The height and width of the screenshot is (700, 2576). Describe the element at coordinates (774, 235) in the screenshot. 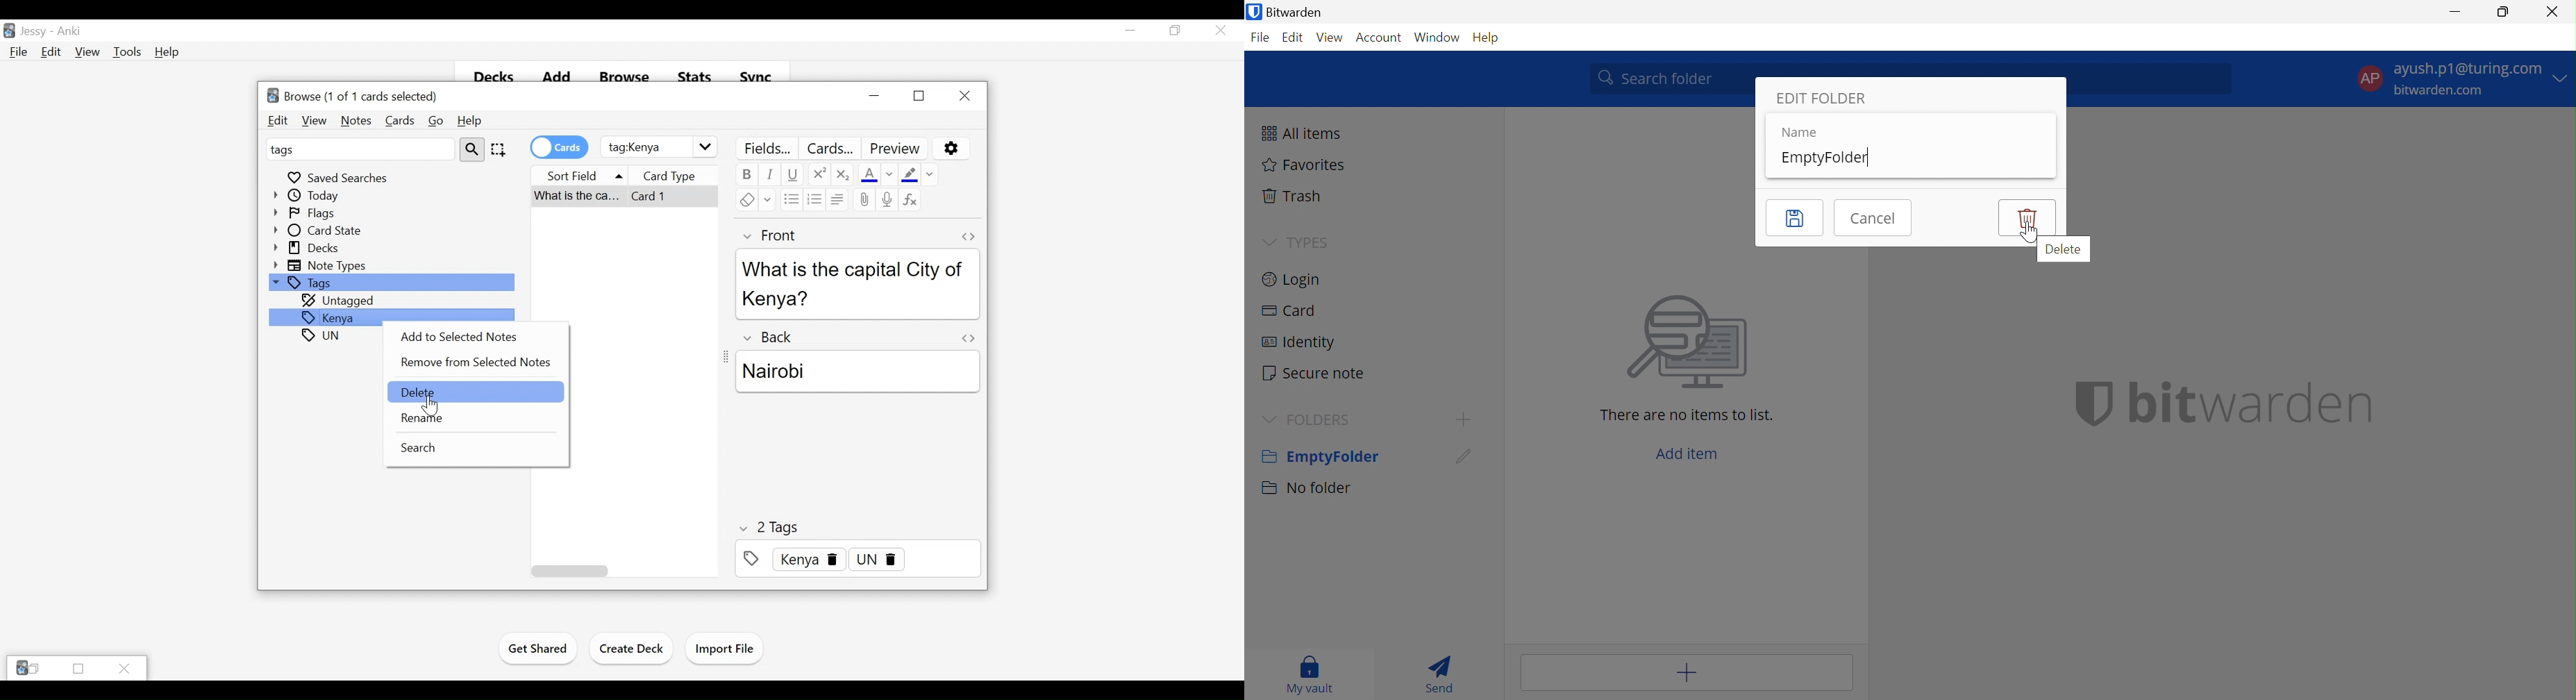

I see `Front` at that location.